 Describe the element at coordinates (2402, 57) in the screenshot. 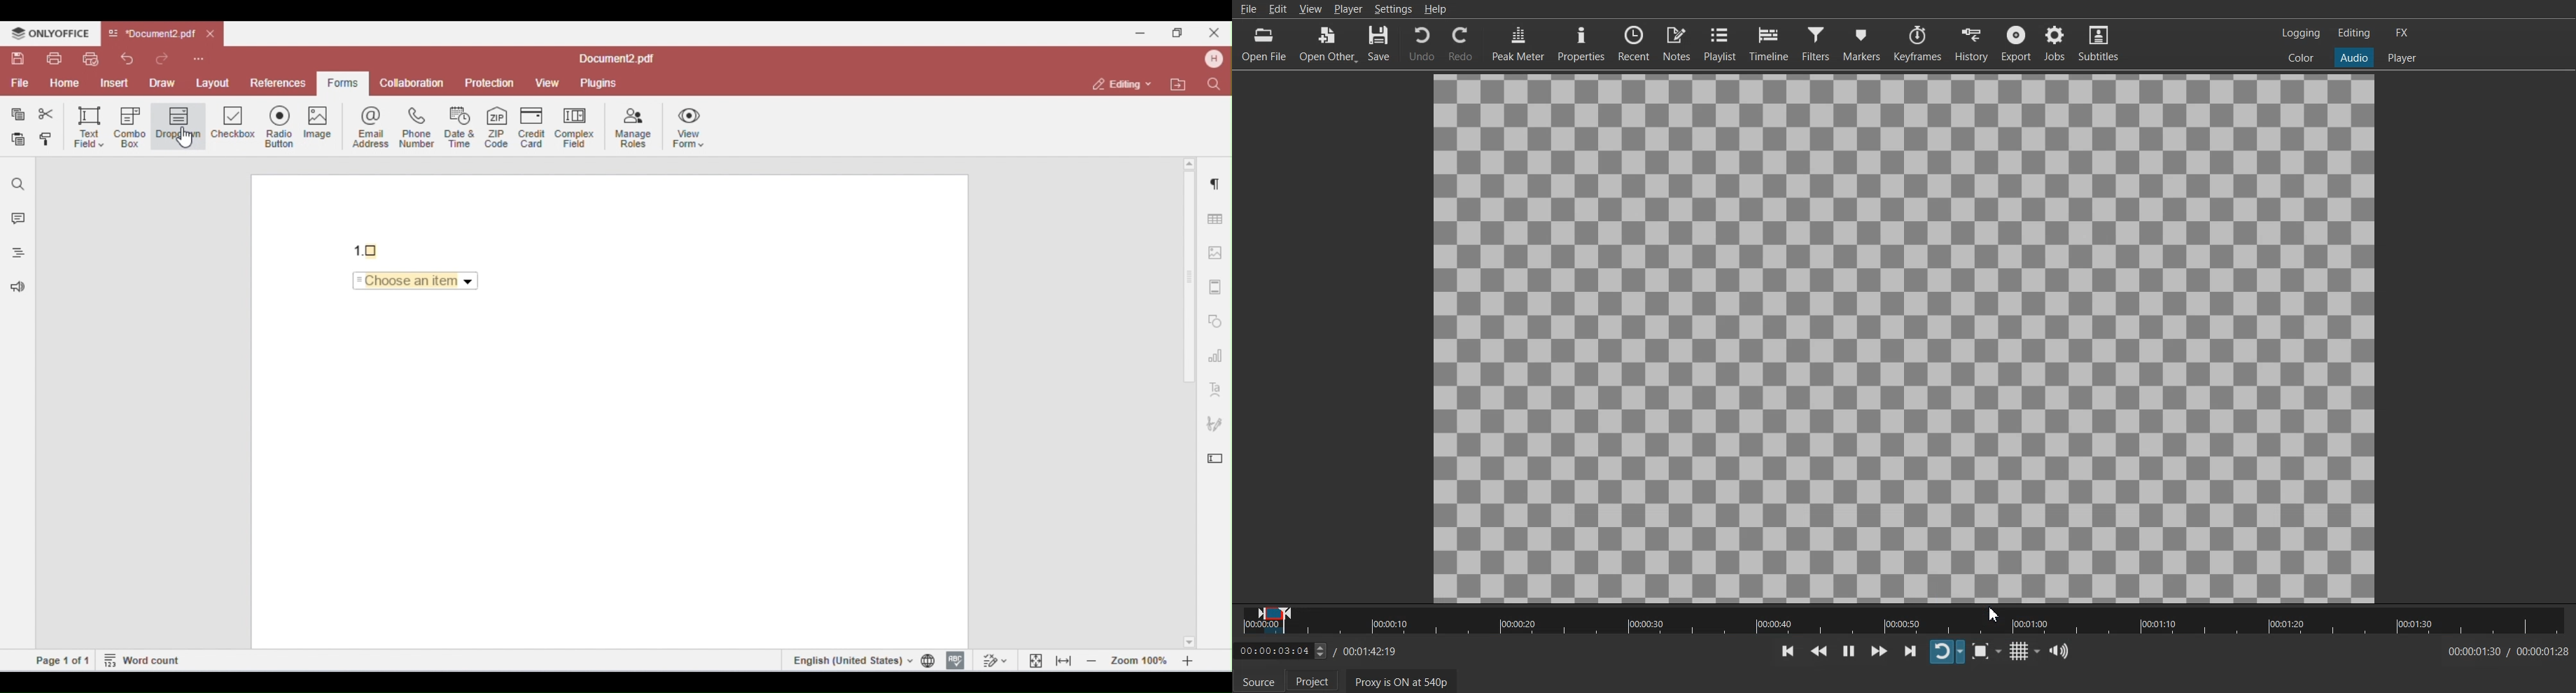

I see `Player` at that location.